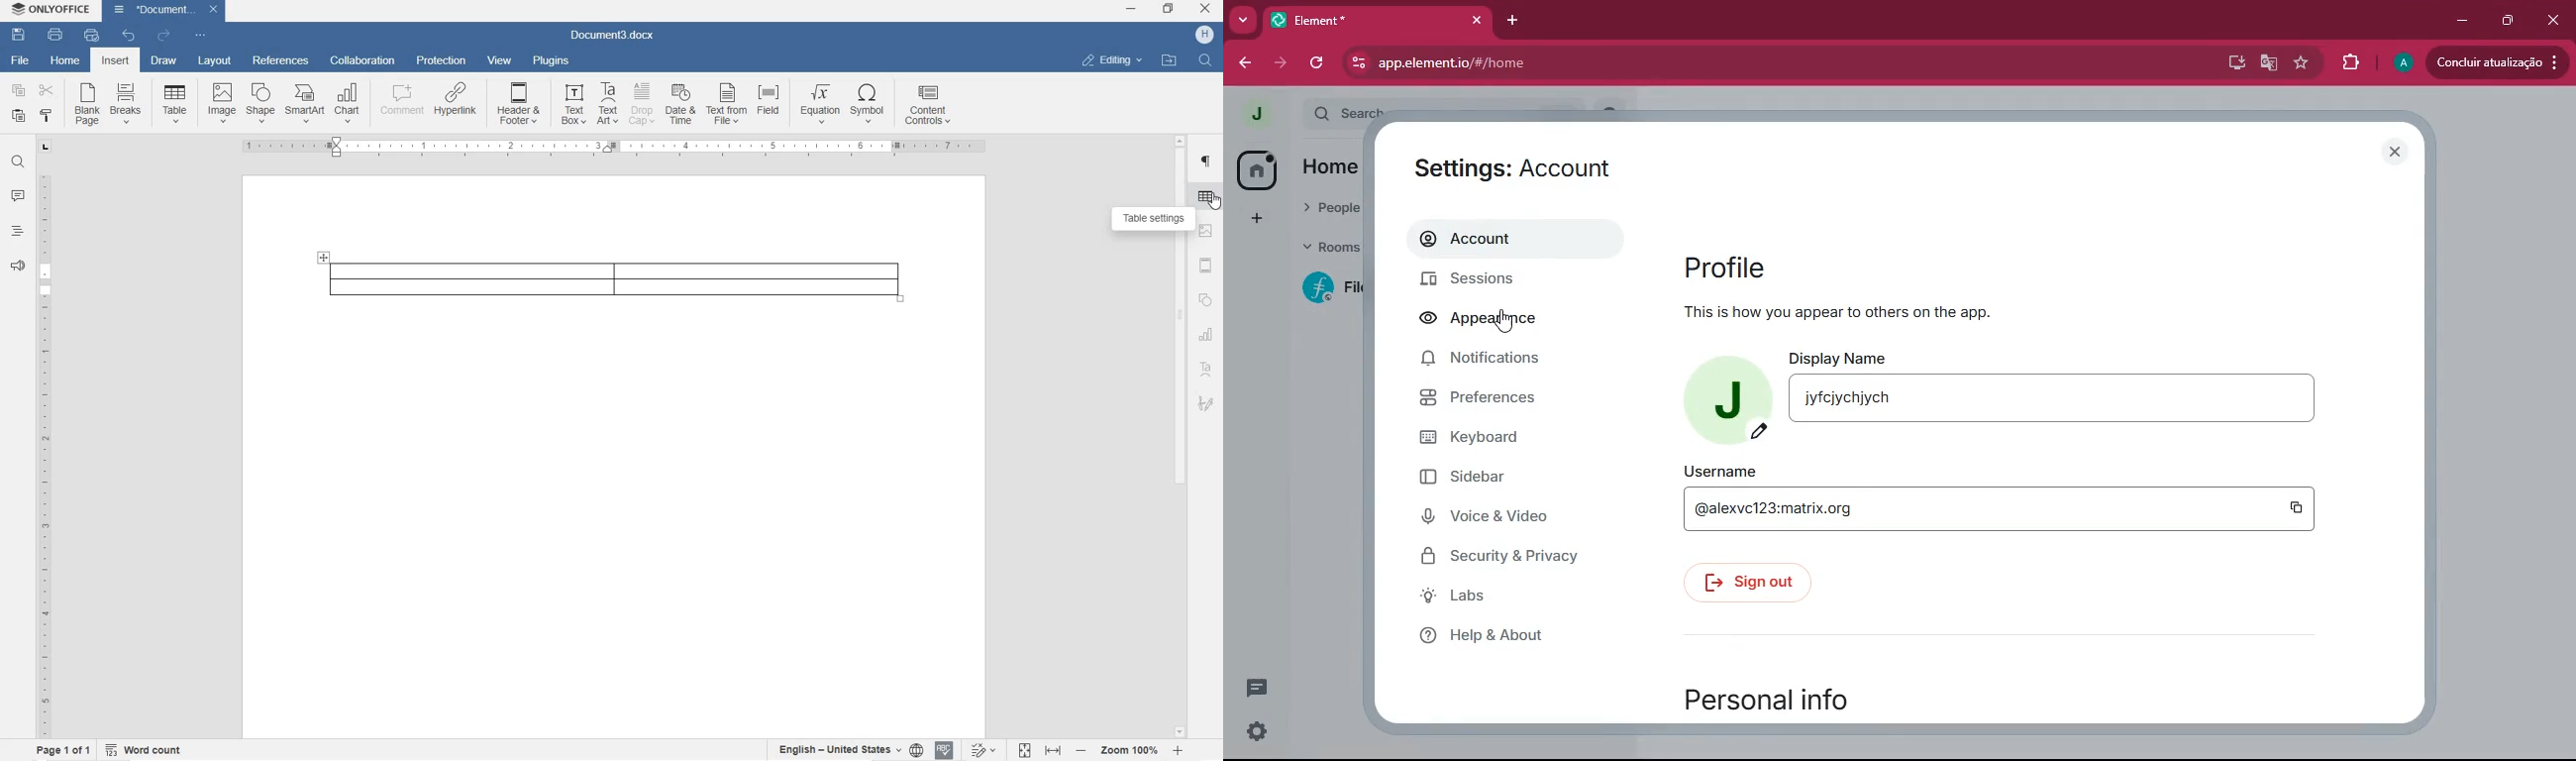 This screenshot has height=784, width=2576. Describe the element at coordinates (1511, 400) in the screenshot. I see `preferences` at that location.